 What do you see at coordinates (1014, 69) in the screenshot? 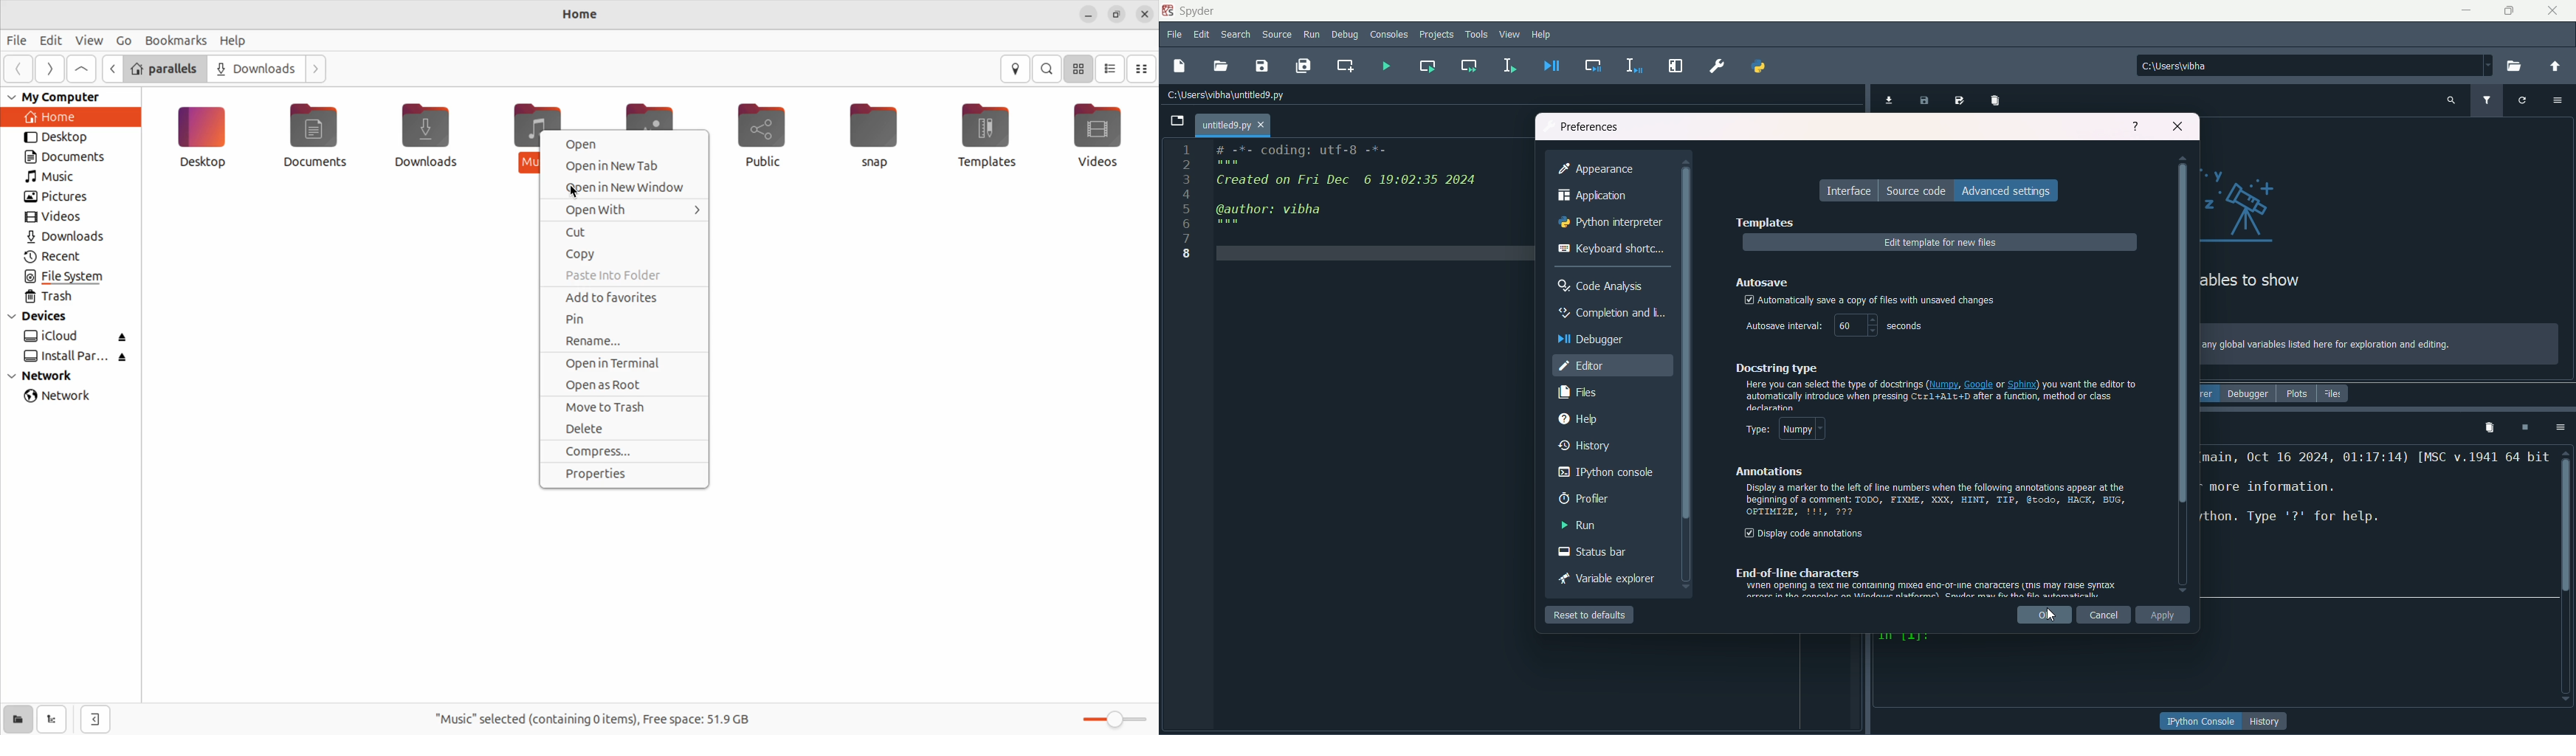
I see `location` at bounding box center [1014, 69].